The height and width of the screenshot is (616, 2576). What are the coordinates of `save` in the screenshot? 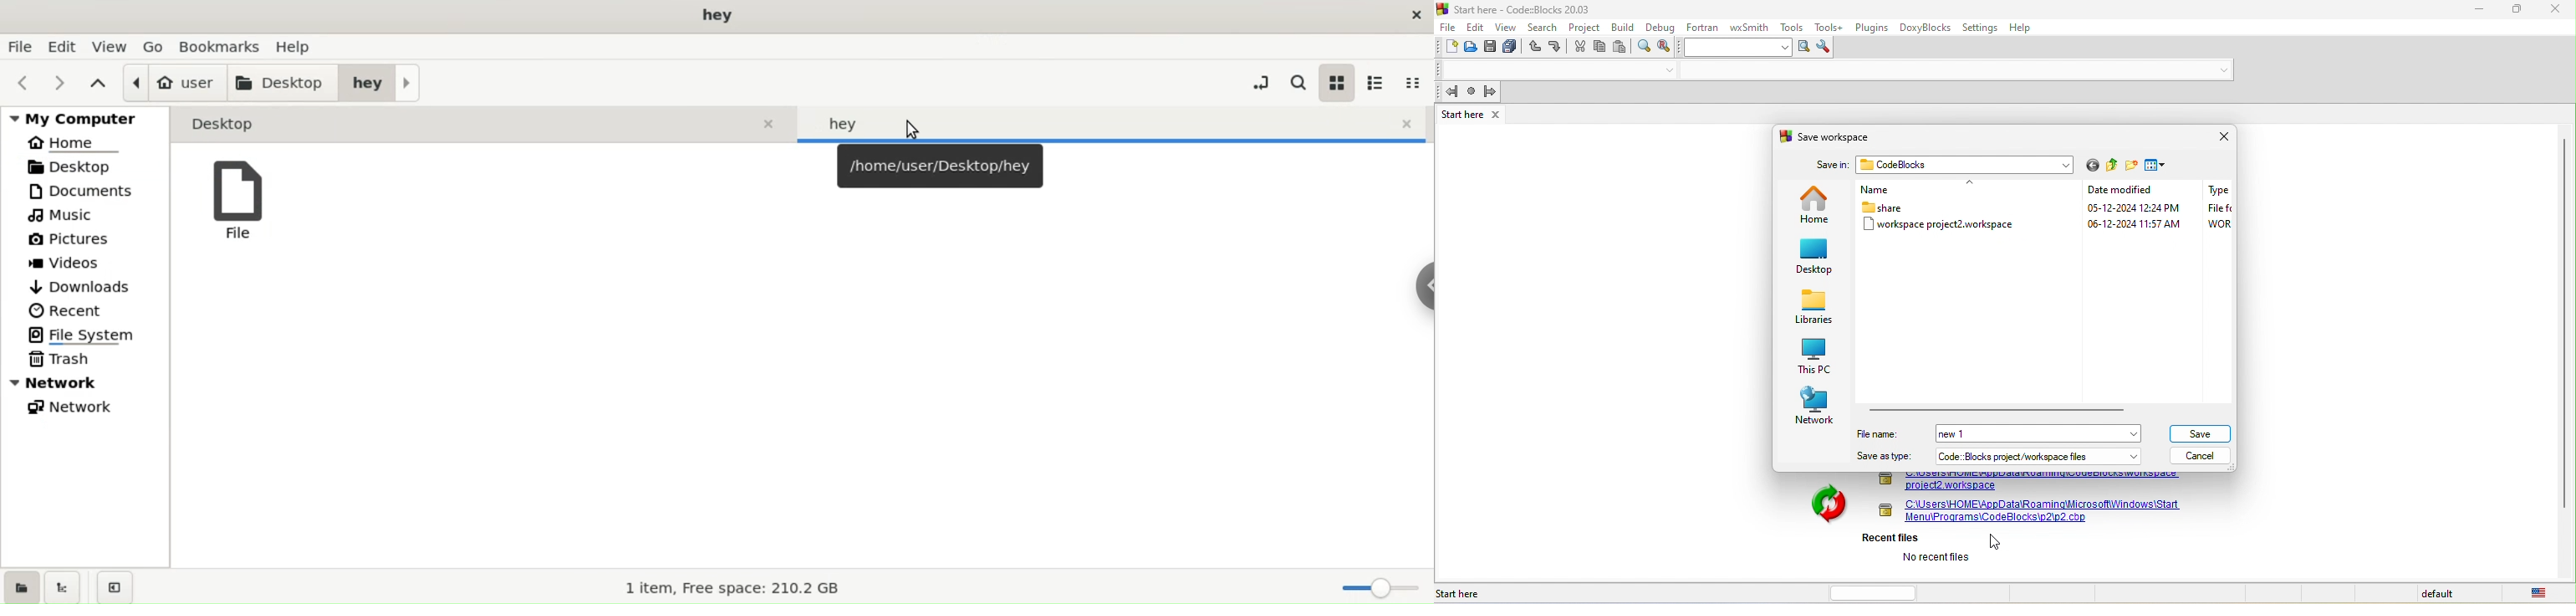 It's located at (1492, 49).